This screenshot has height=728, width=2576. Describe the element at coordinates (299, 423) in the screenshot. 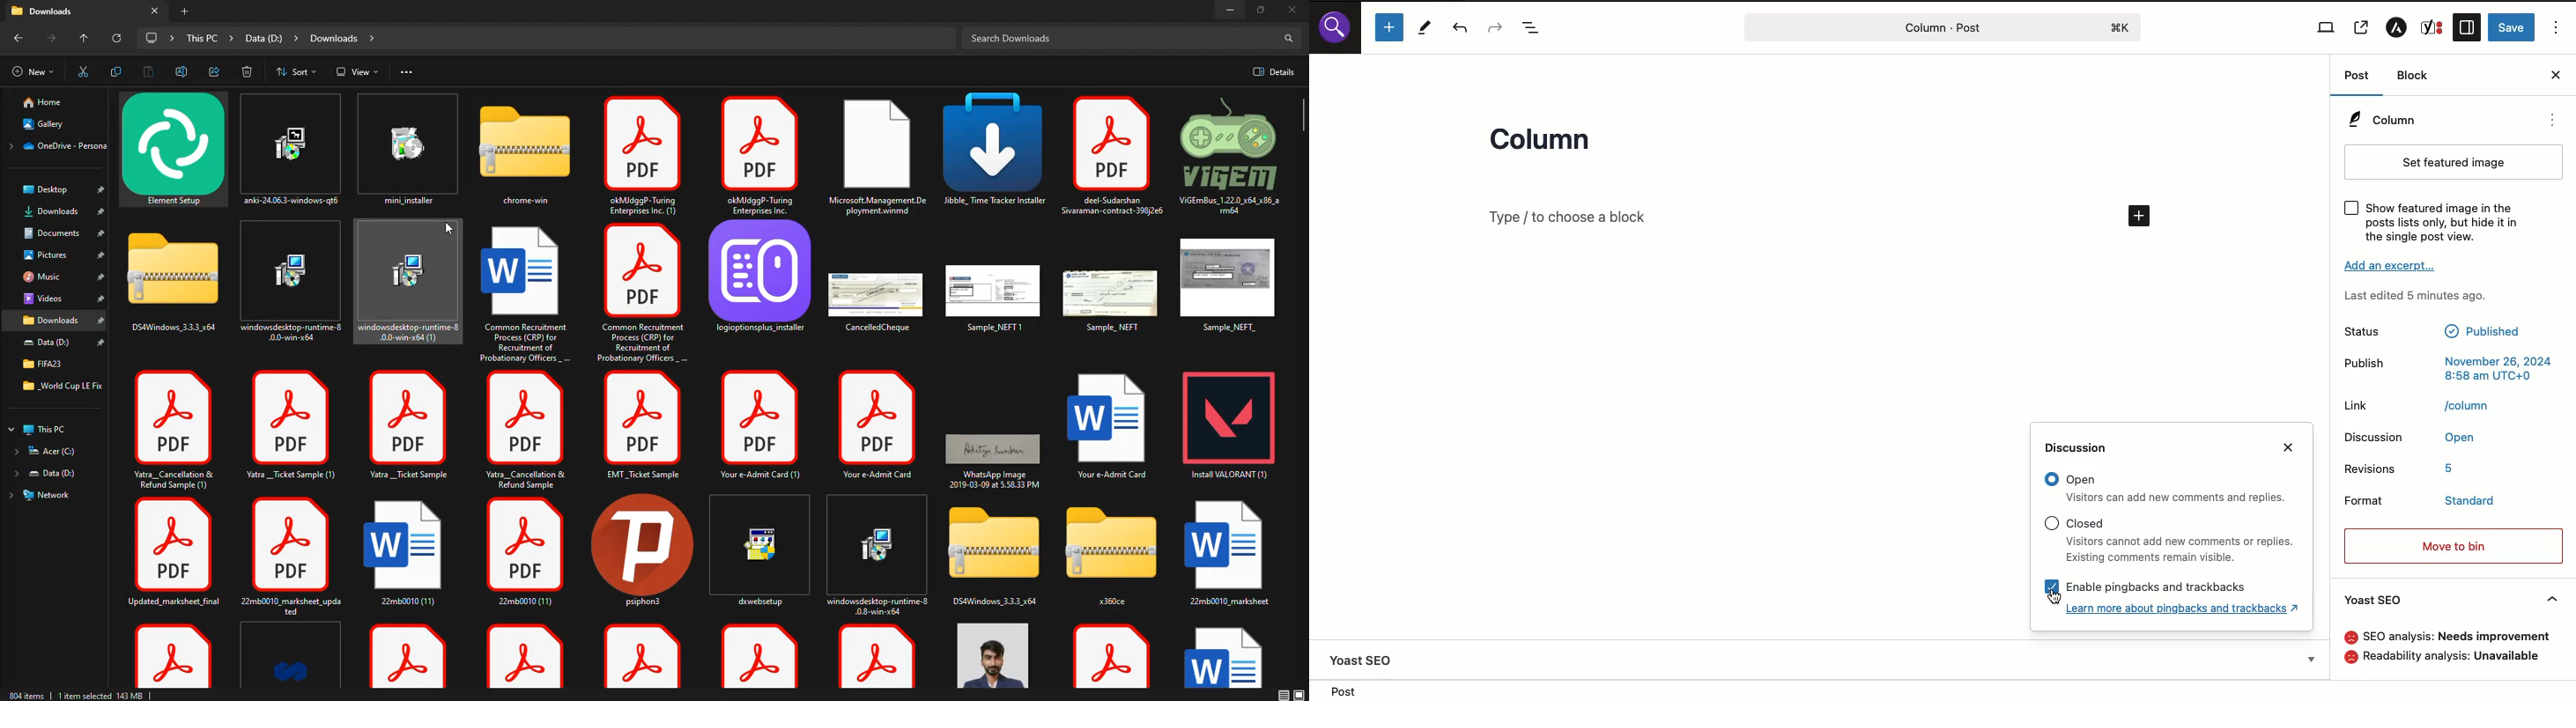

I see `file` at that location.